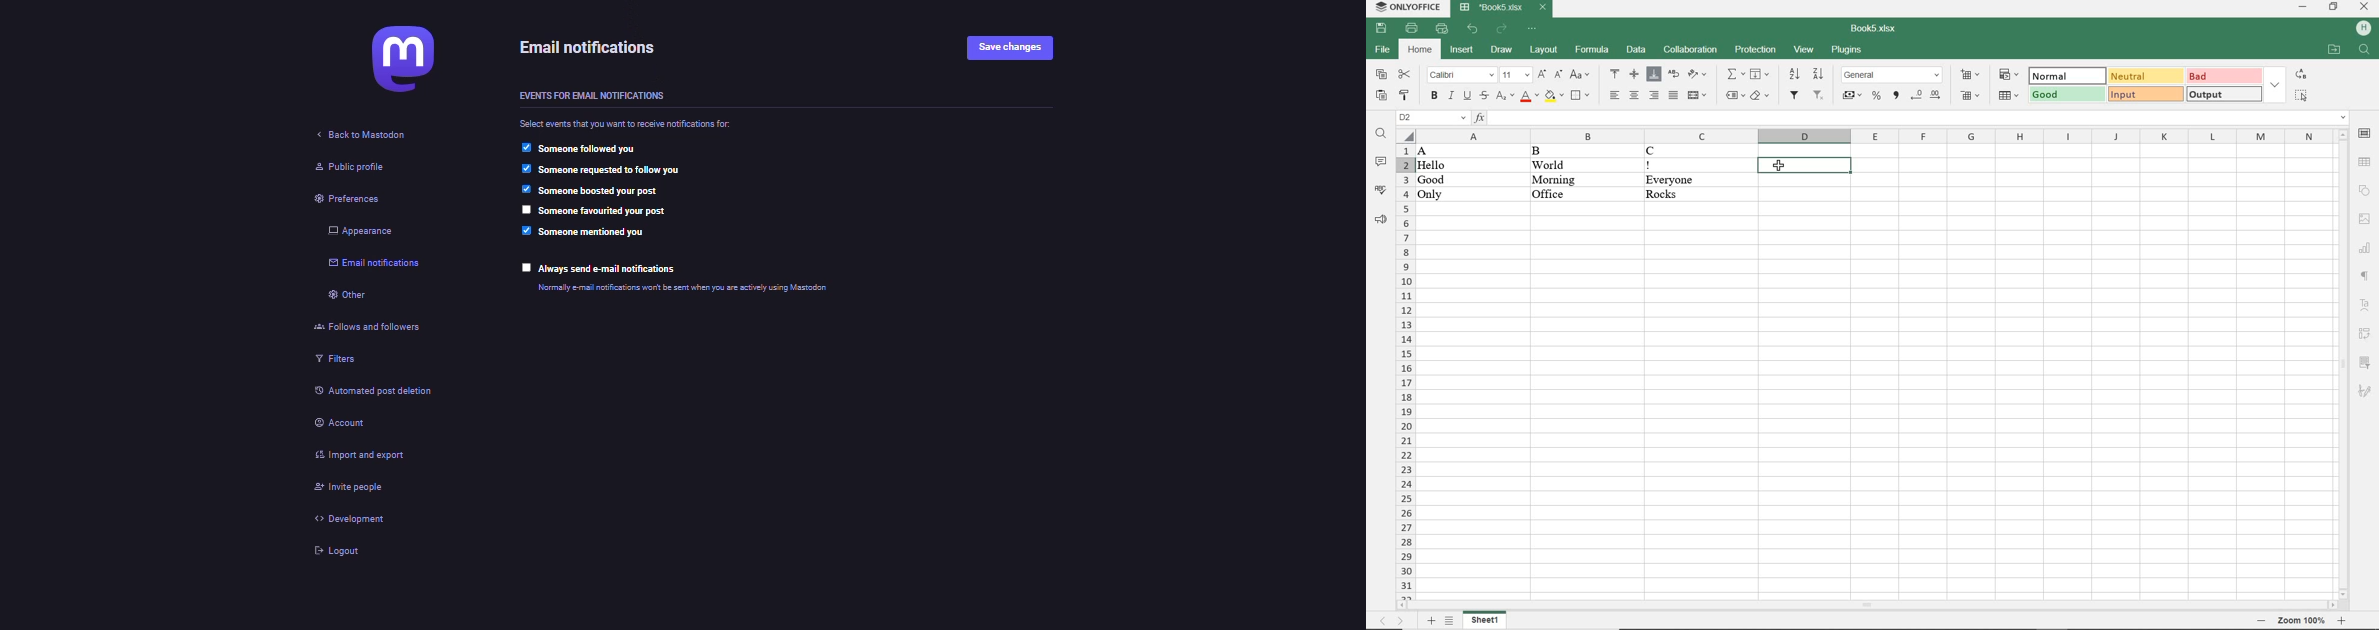 Image resolution: width=2380 pixels, height=644 pixels. I want to click on NEUTRAL, so click(2146, 76).